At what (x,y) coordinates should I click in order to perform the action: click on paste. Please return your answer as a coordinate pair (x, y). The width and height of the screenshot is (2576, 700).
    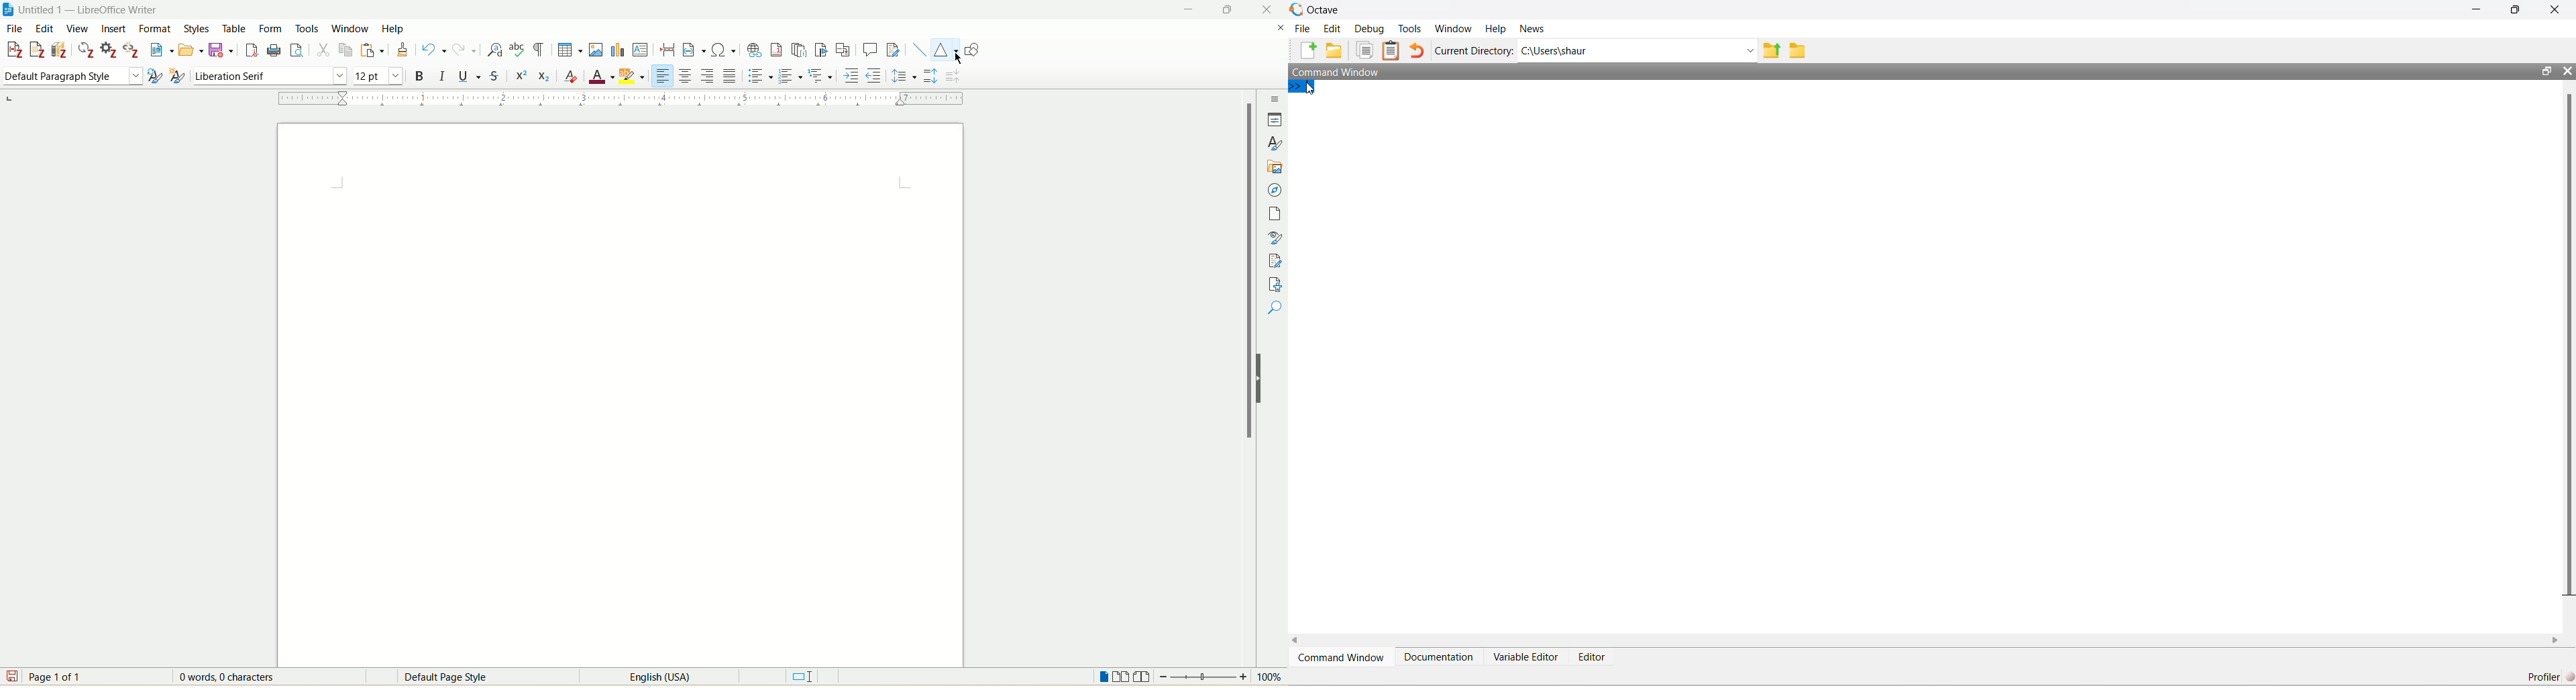
    Looking at the image, I should click on (372, 50).